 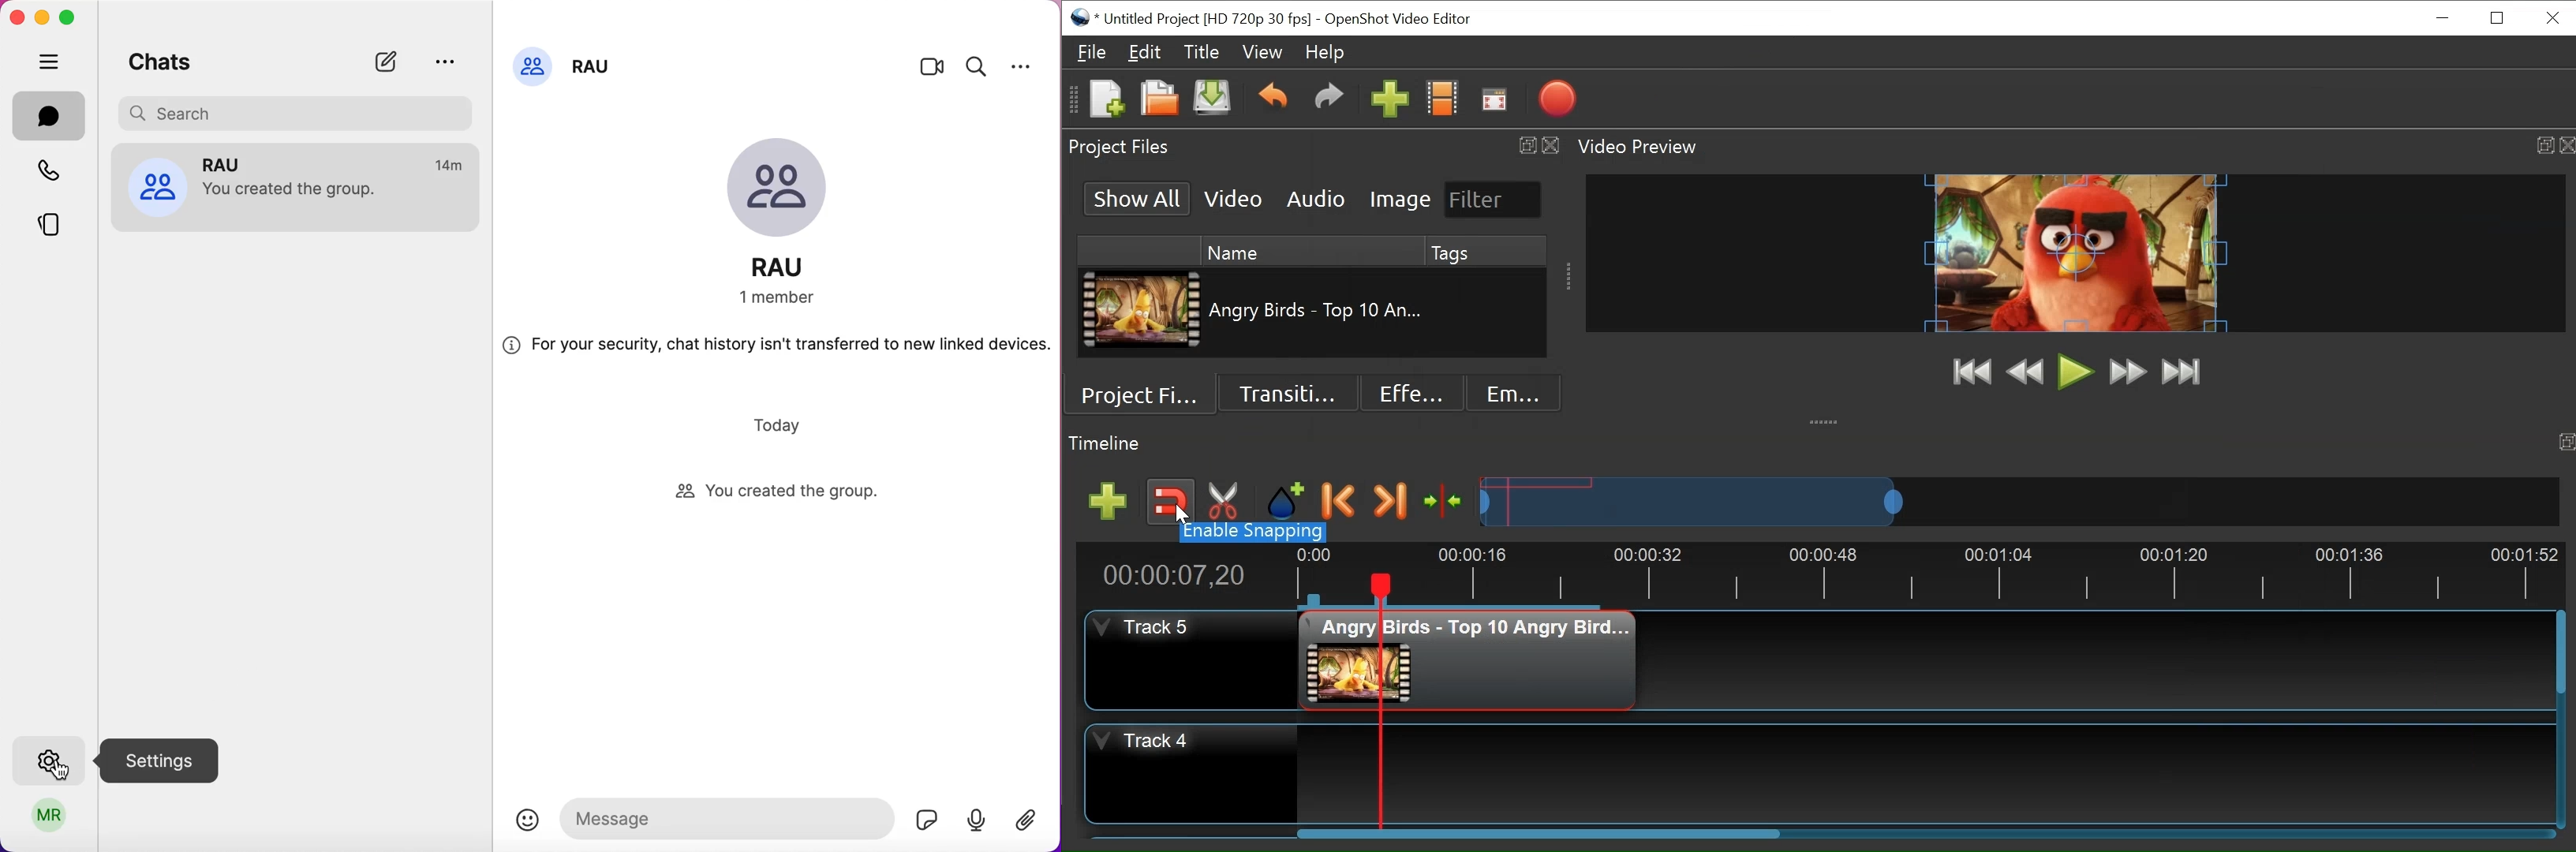 I want to click on Next Marker, so click(x=1391, y=501).